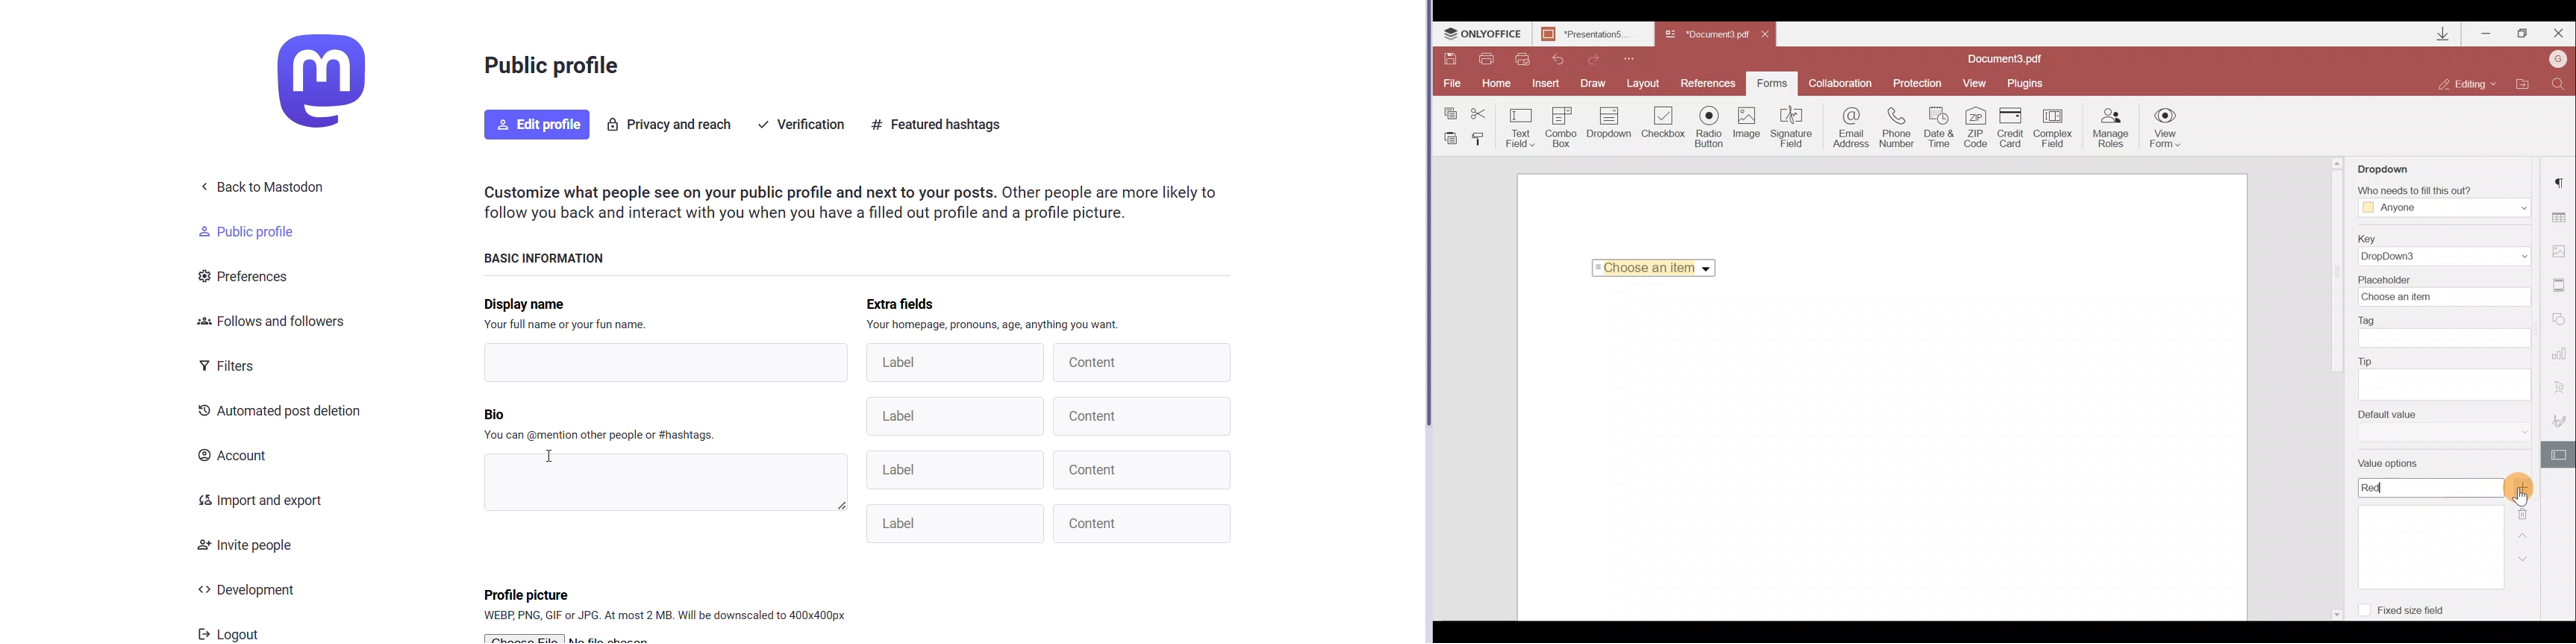  Describe the element at coordinates (230, 631) in the screenshot. I see `Logout` at that location.